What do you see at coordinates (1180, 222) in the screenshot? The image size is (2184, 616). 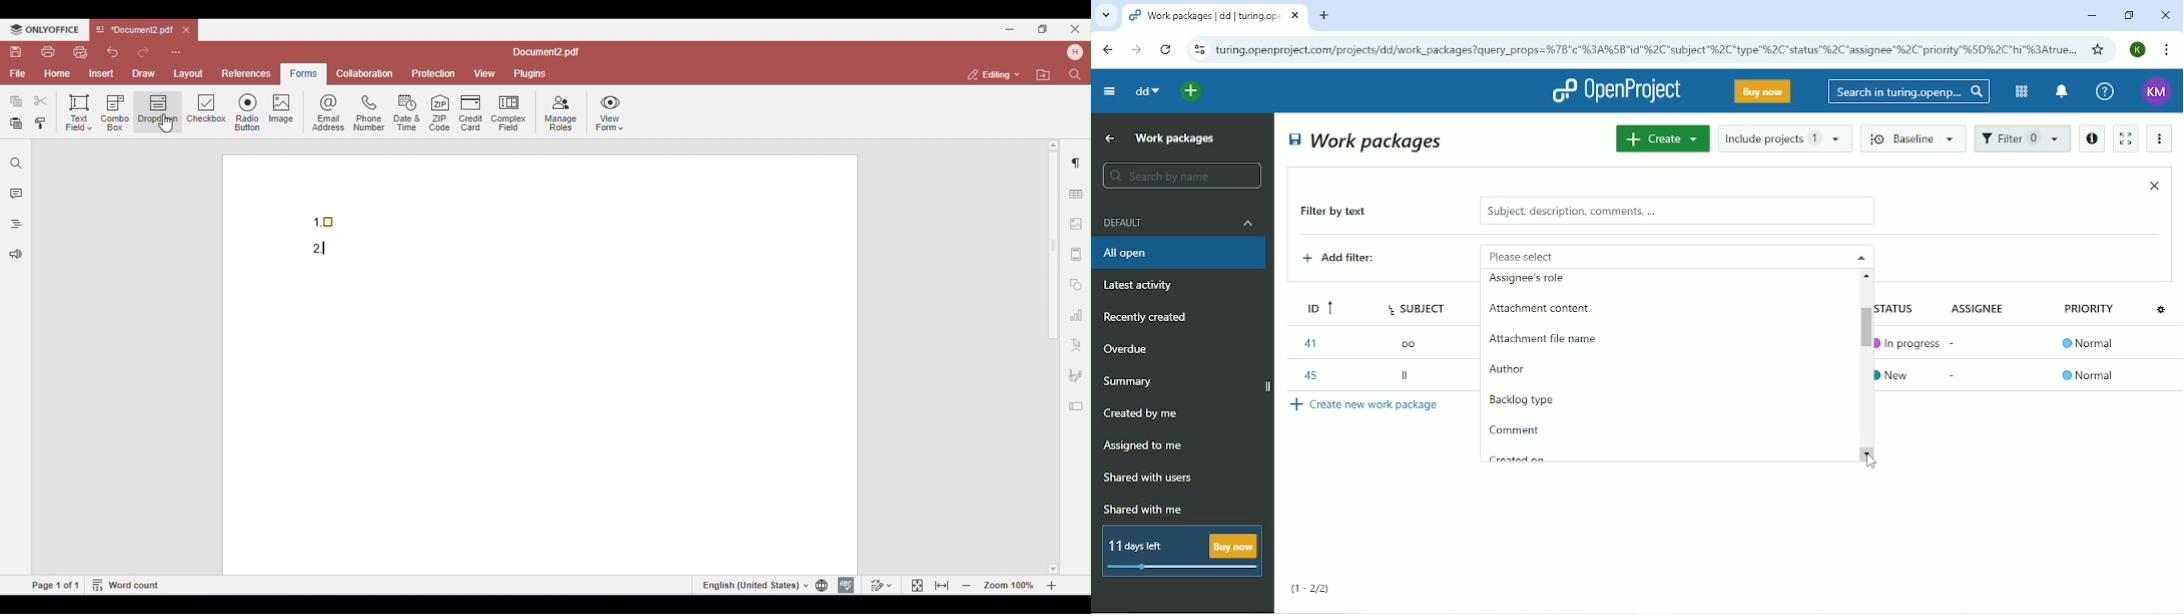 I see `Default` at bounding box center [1180, 222].